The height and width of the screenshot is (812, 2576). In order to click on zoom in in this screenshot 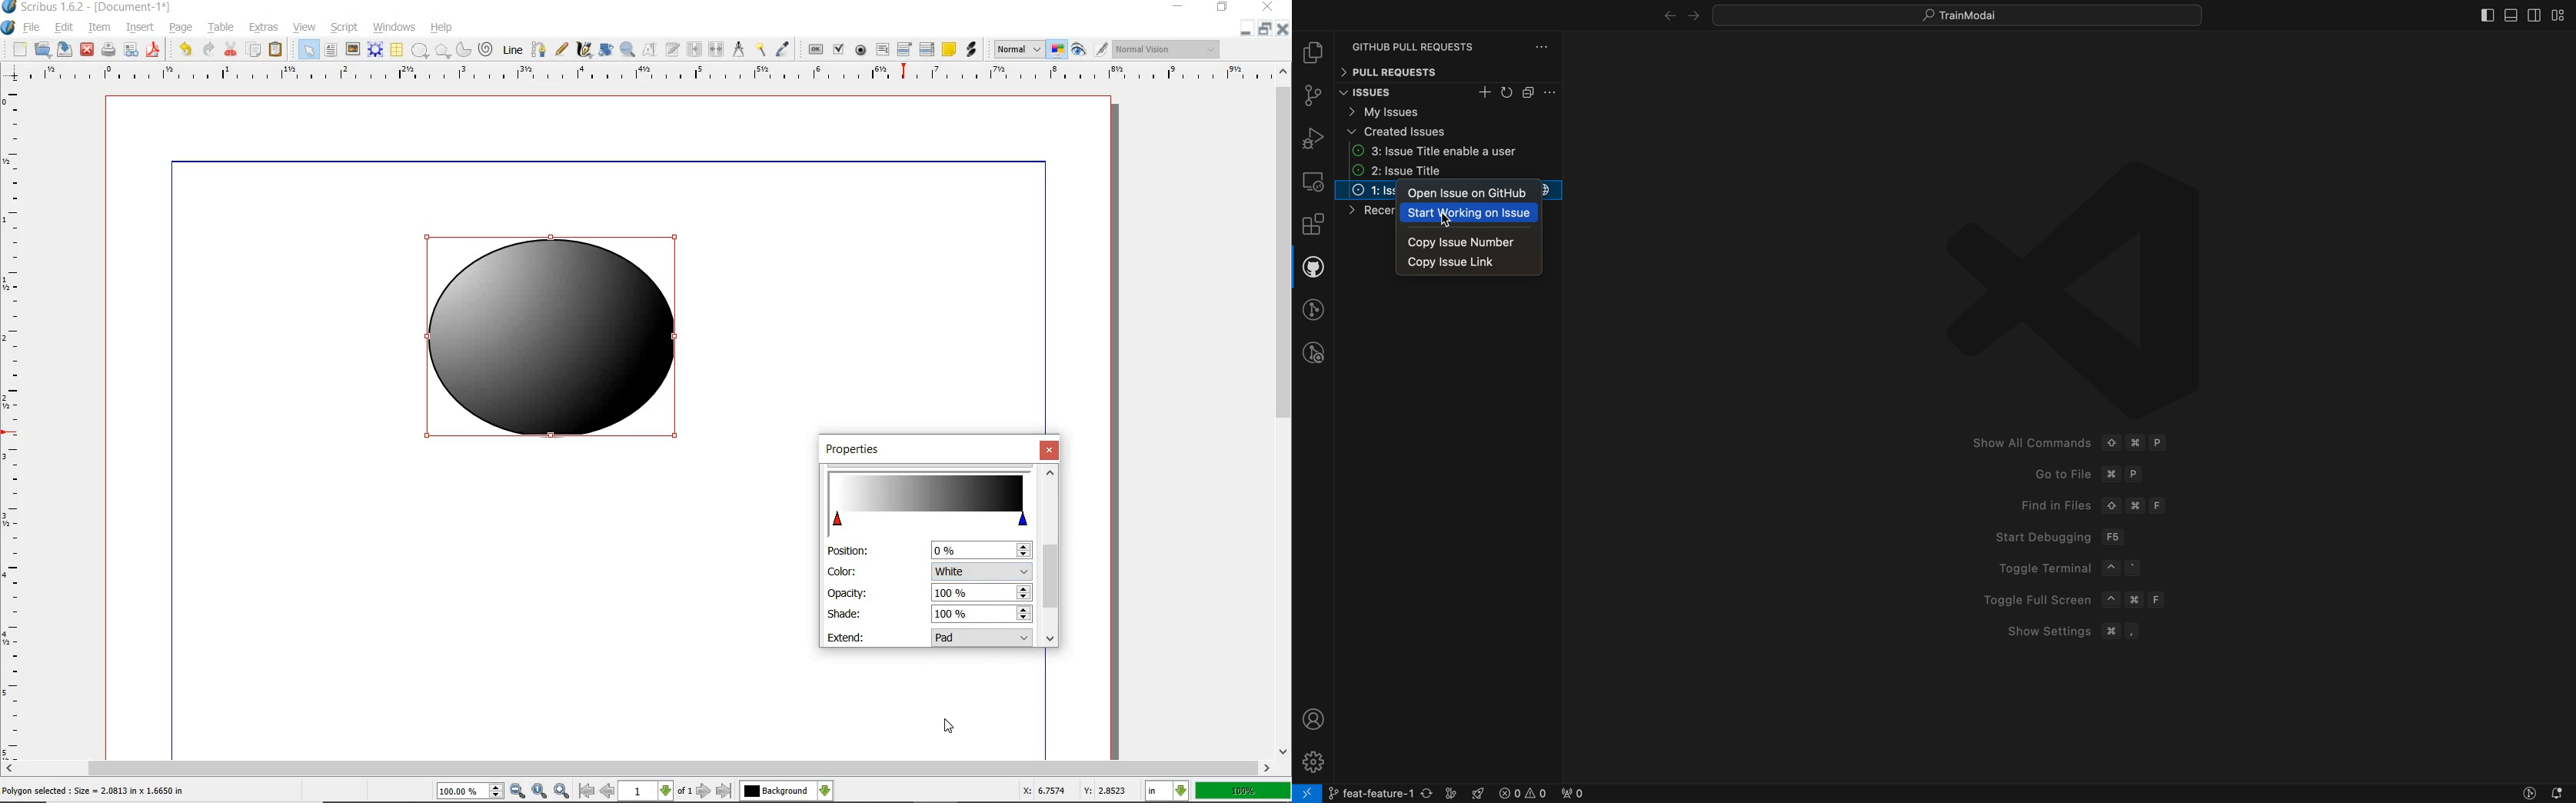, I will do `click(563, 790)`.